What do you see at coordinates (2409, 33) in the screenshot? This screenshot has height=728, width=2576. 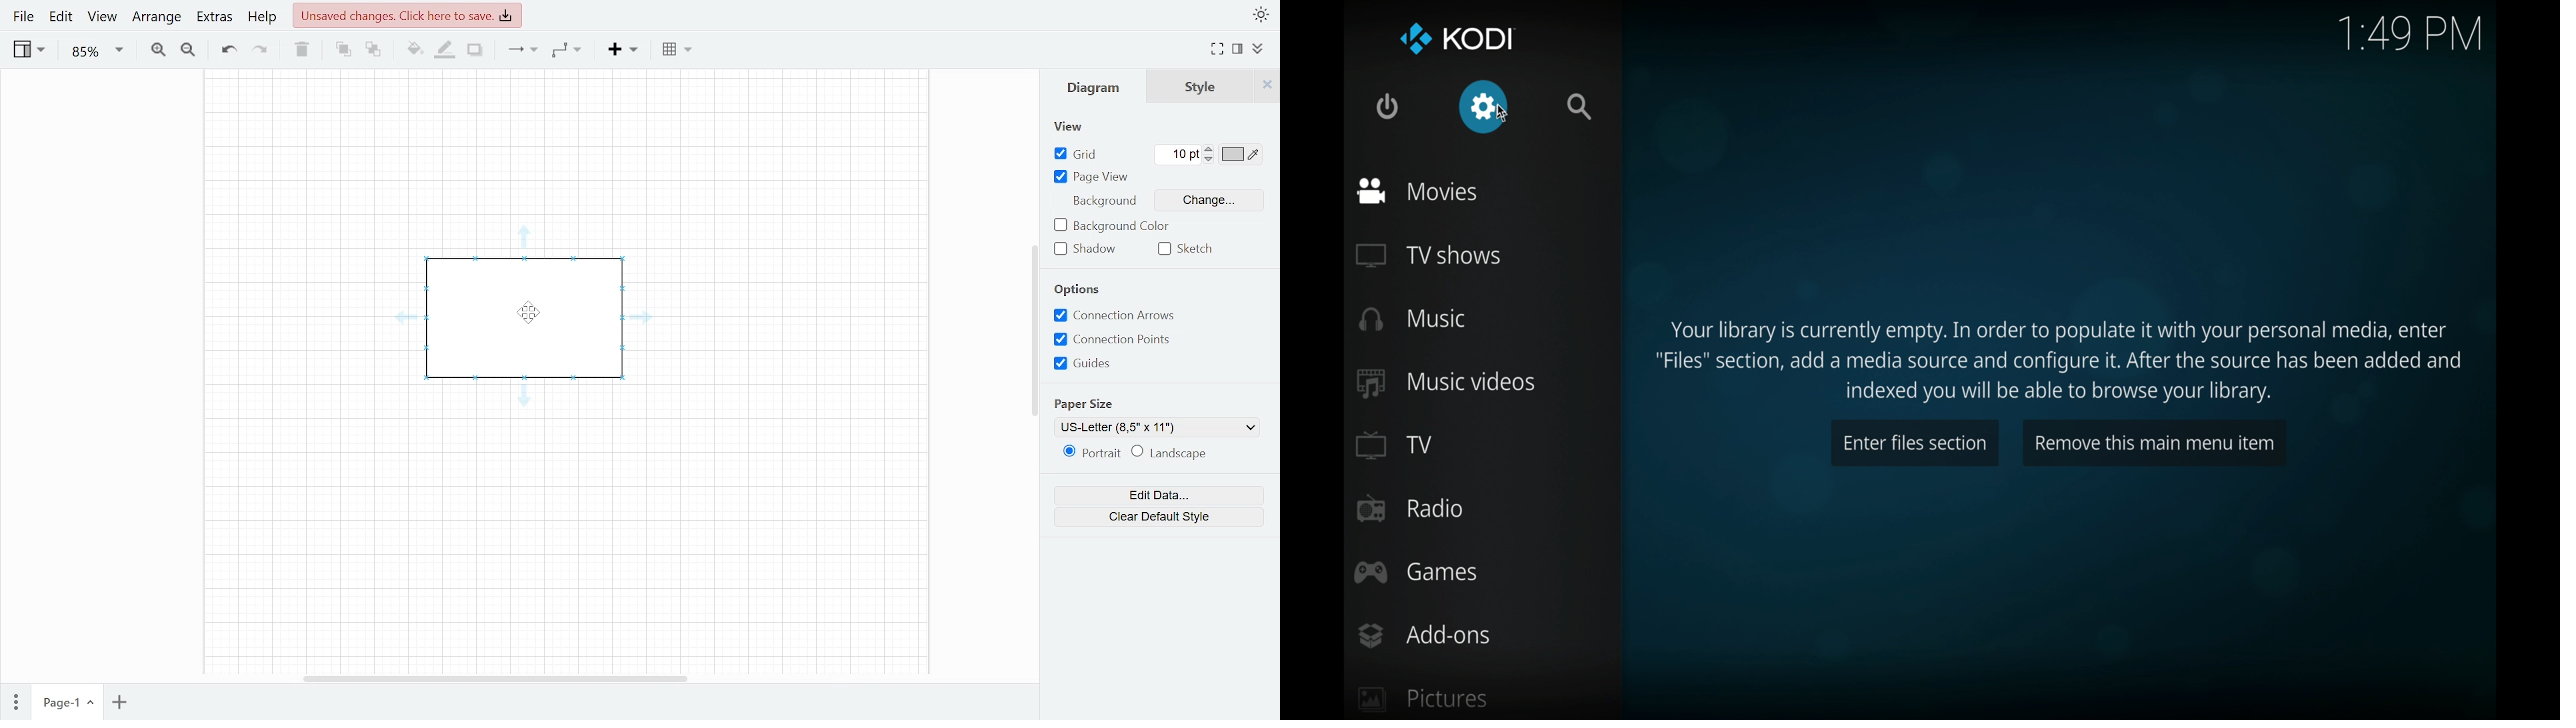 I see `time` at bounding box center [2409, 33].